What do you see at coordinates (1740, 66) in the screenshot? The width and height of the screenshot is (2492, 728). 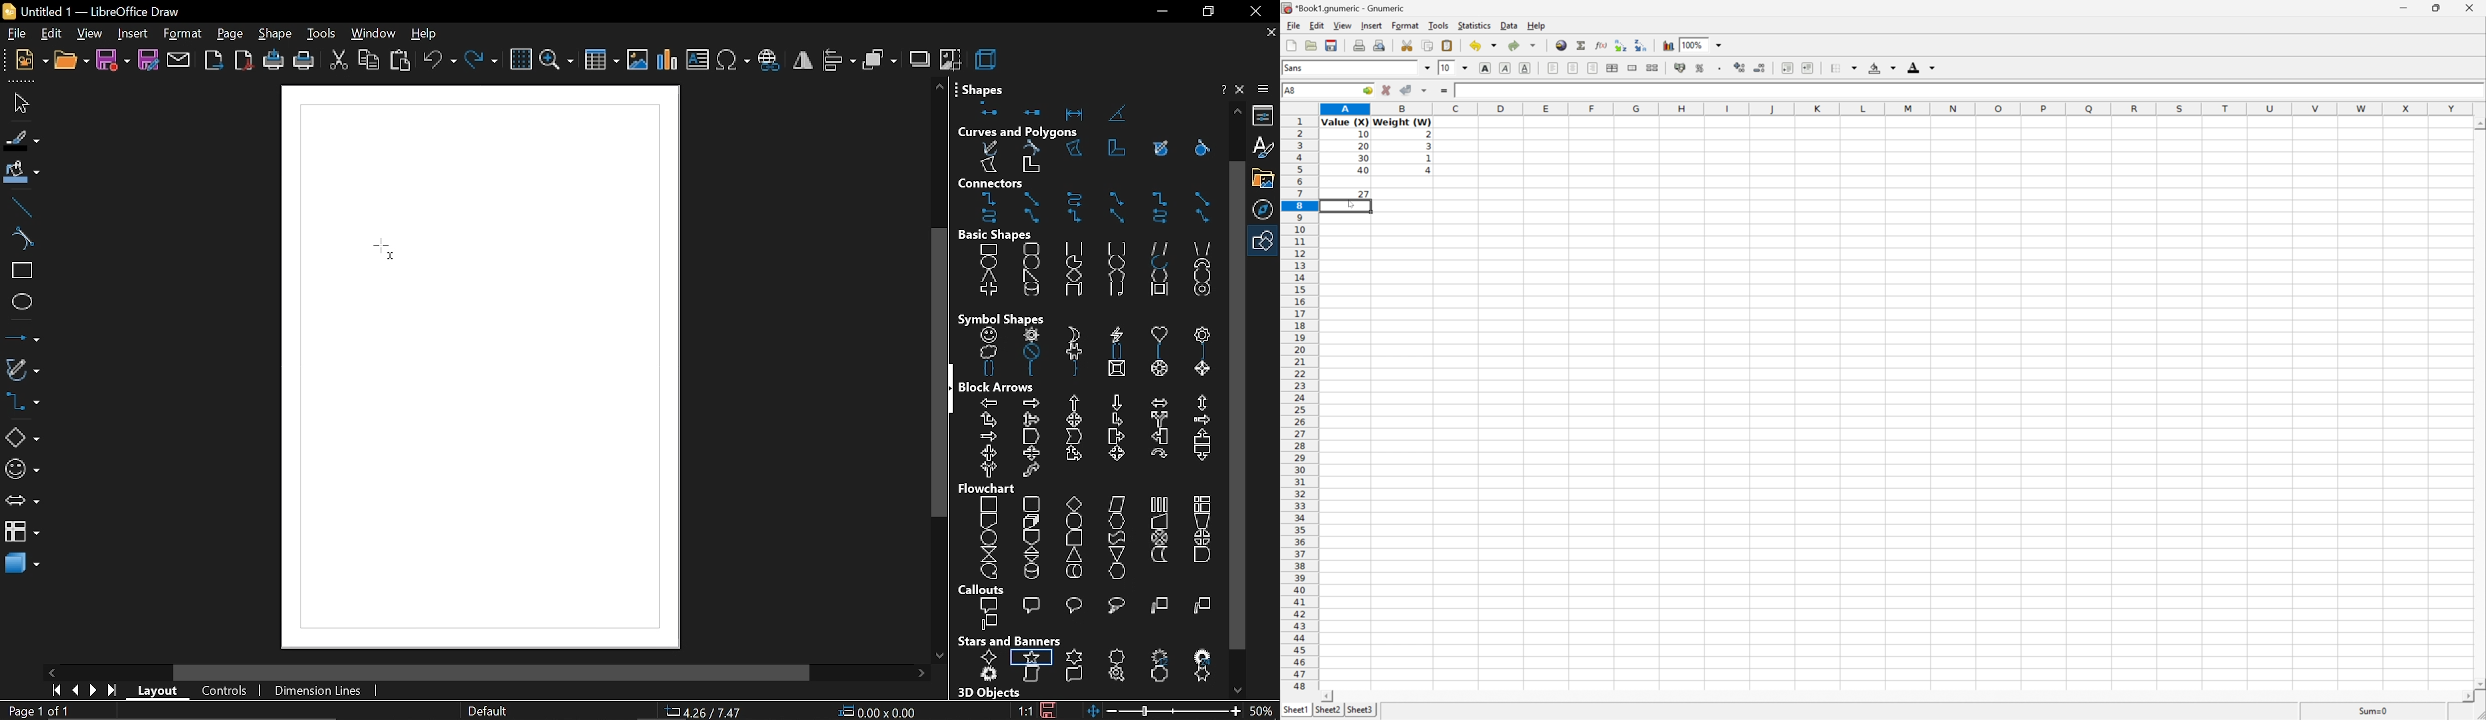 I see `Increase the number of decimals displayed` at bounding box center [1740, 66].